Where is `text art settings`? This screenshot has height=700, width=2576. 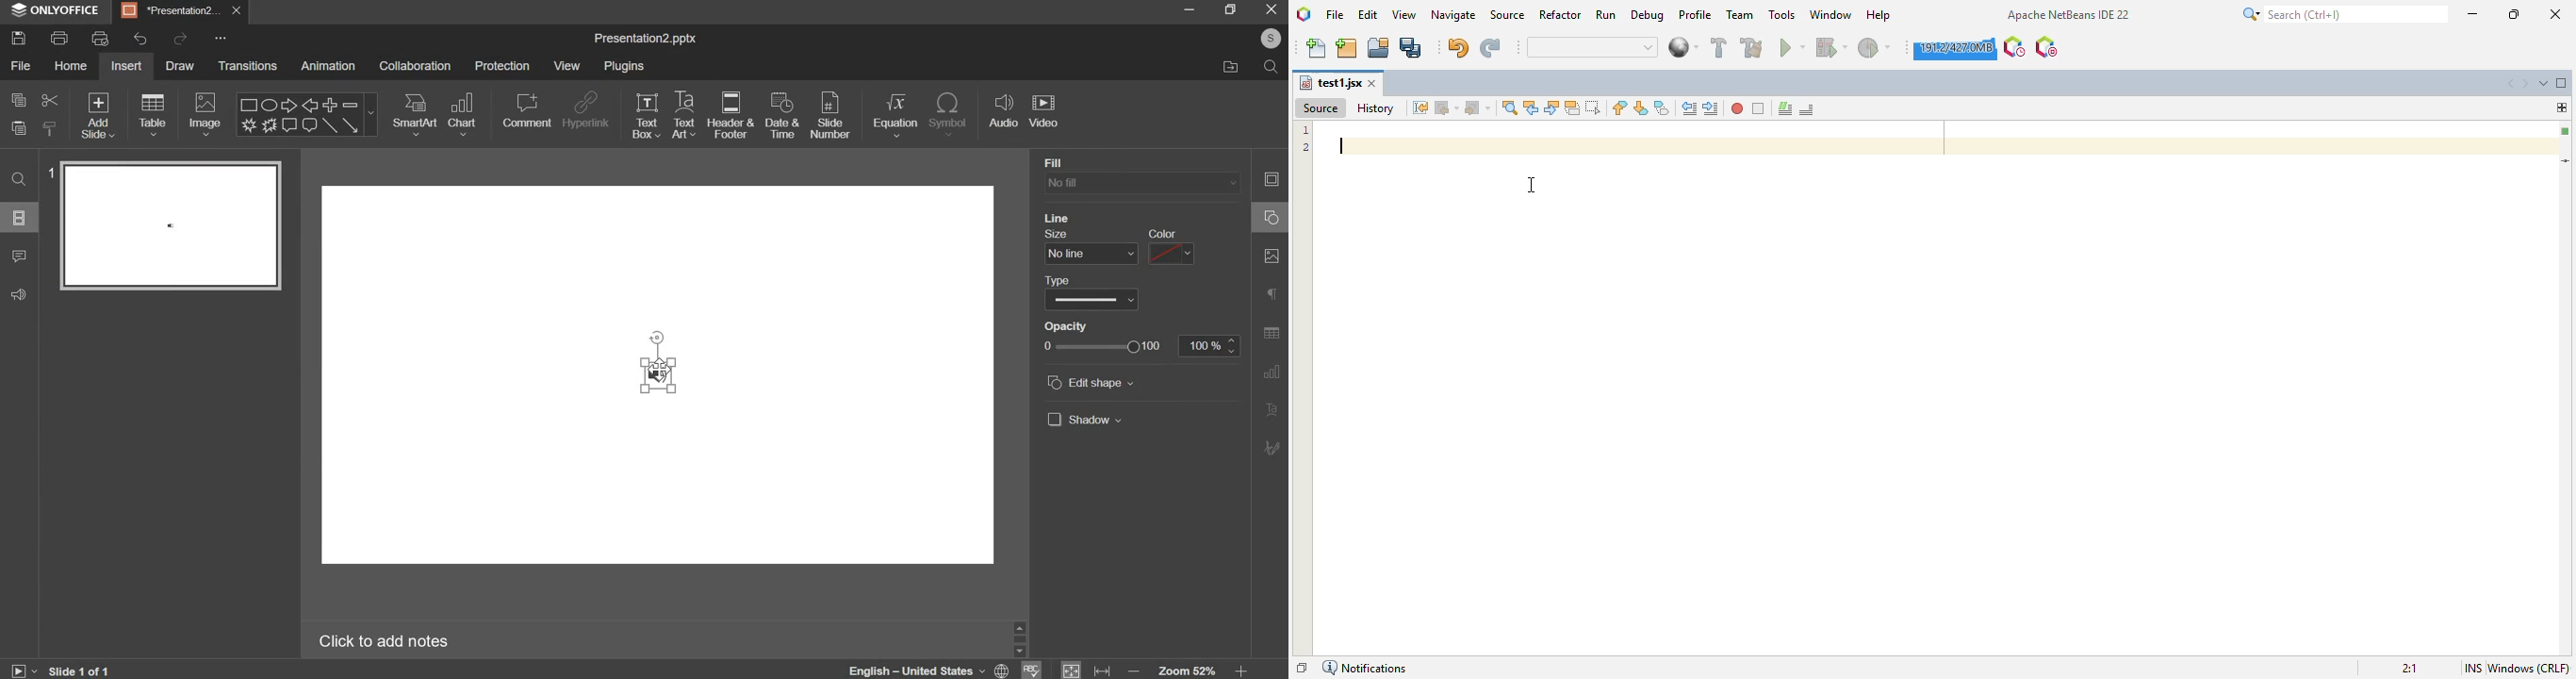
text art settings is located at coordinates (1270, 409).